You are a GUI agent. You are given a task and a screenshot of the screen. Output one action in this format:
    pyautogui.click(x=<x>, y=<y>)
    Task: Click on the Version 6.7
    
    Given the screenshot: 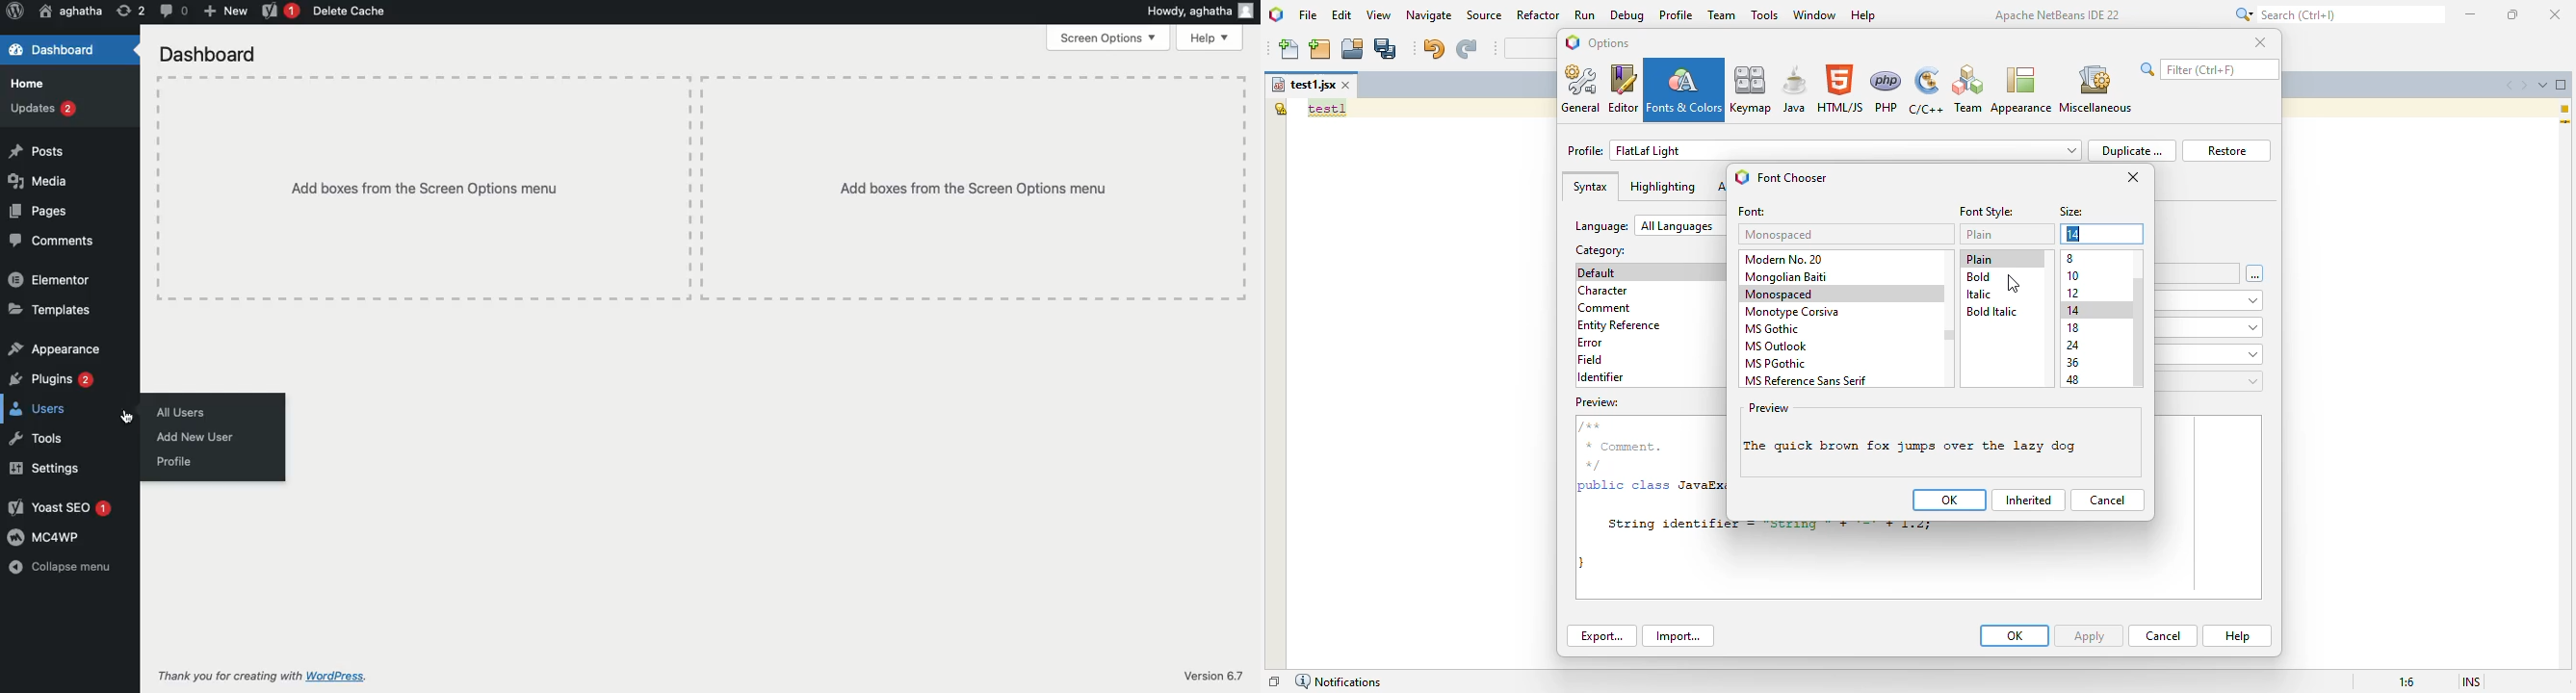 What is the action you would take?
    pyautogui.click(x=1211, y=676)
    